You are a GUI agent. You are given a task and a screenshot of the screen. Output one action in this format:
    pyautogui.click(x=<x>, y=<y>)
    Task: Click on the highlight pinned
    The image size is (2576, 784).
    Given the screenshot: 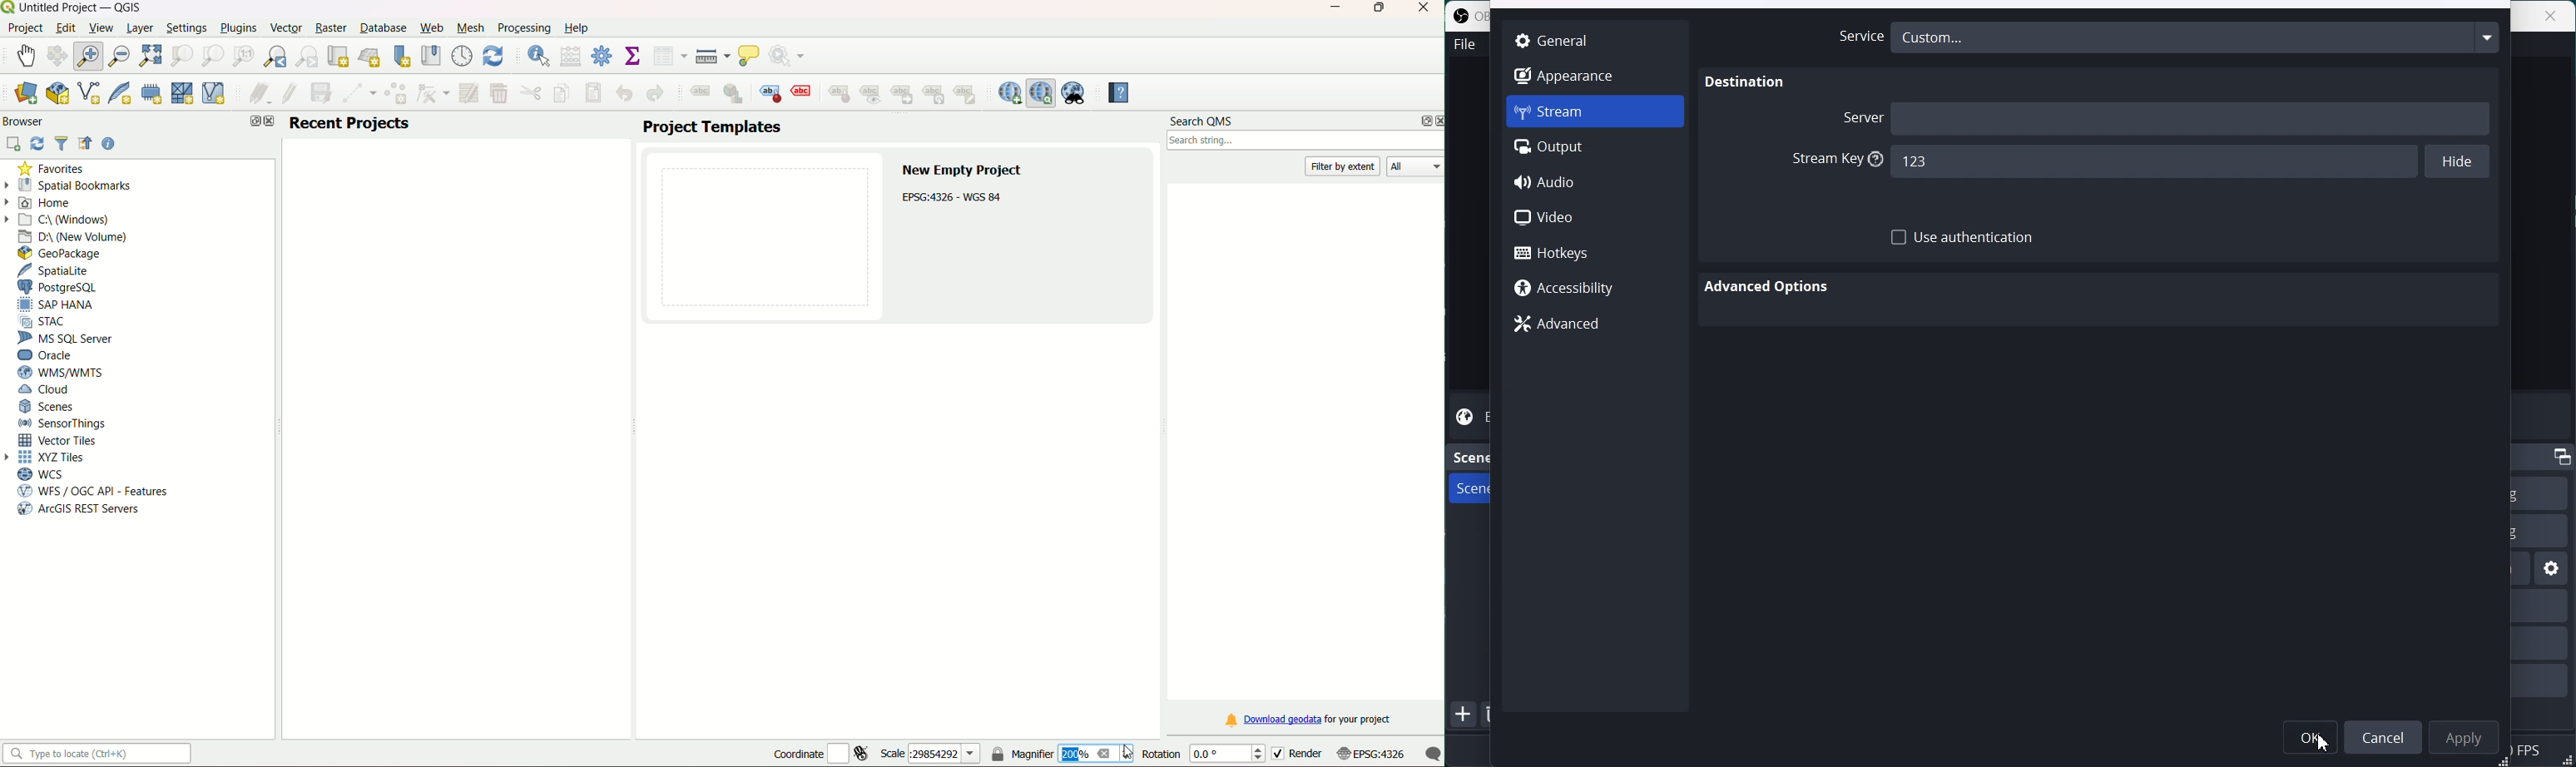 What is the action you would take?
    pyautogui.click(x=772, y=93)
    